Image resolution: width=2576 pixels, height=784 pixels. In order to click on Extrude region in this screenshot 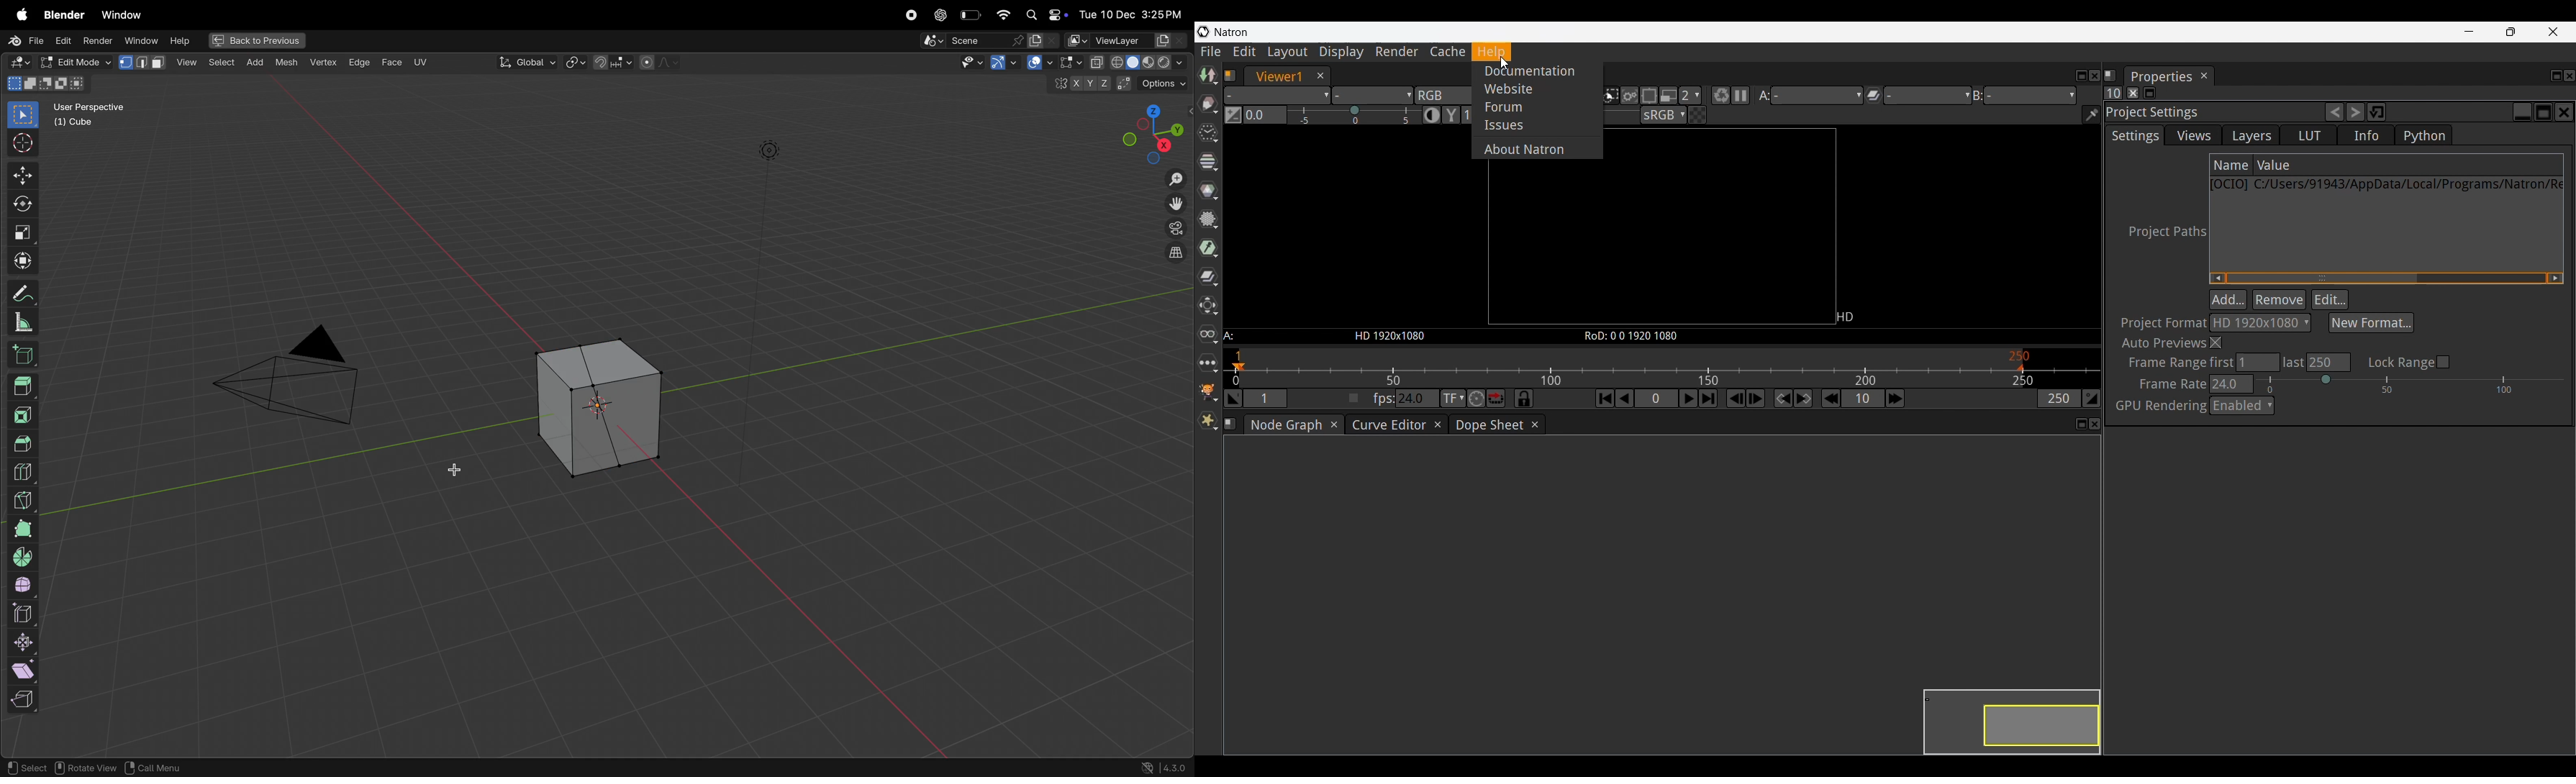, I will do `click(23, 386)`.